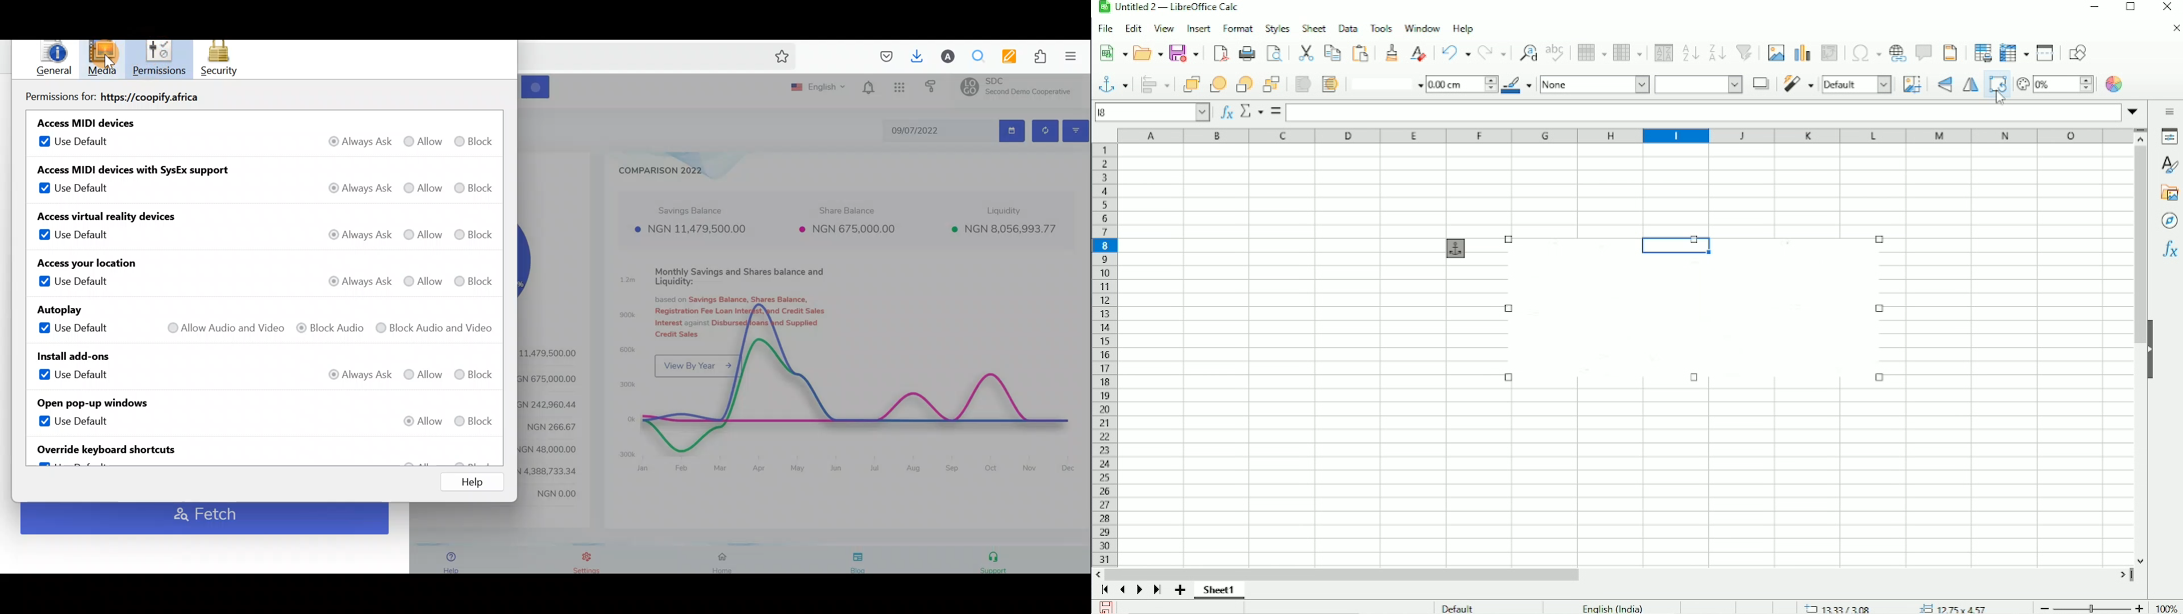 The width and height of the screenshot is (2184, 616). What do you see at coordinates (1454, 53) in the screenshot?
I see `Undo` at bounding box center [1454, 53].